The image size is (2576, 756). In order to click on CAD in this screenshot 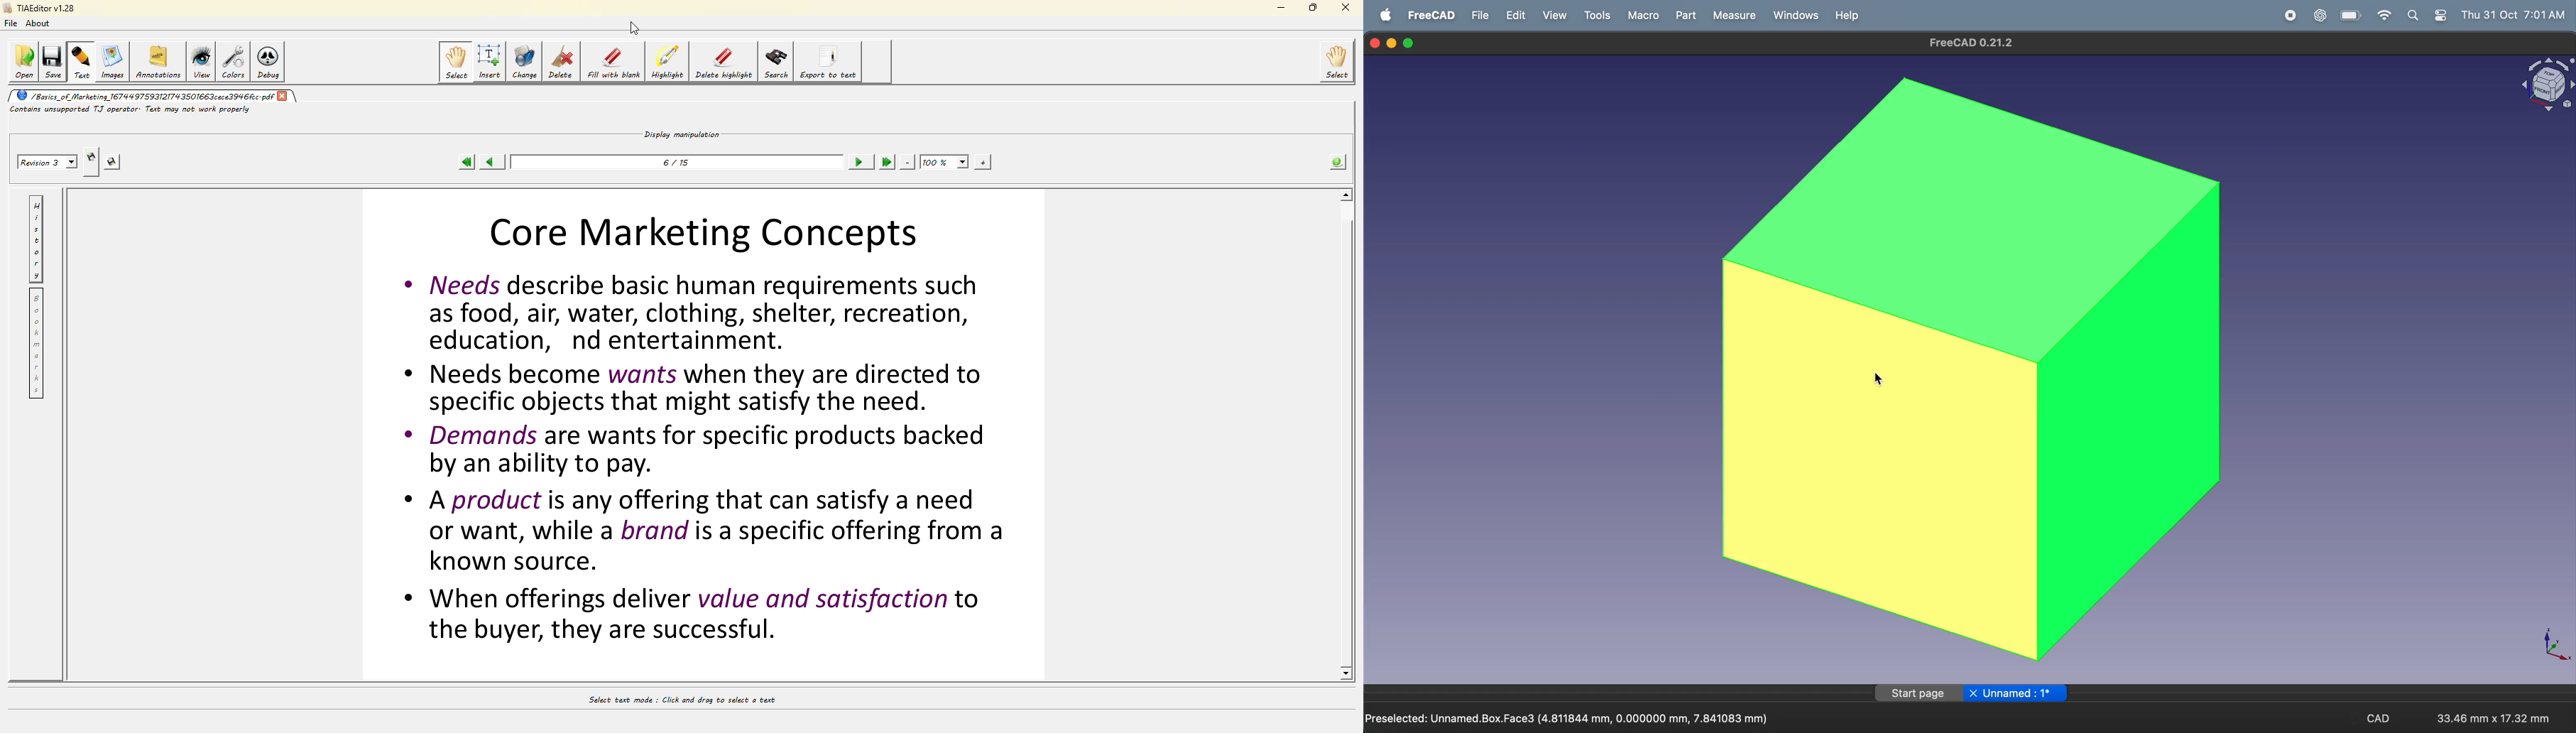, I will do `click(2383, 720)`.